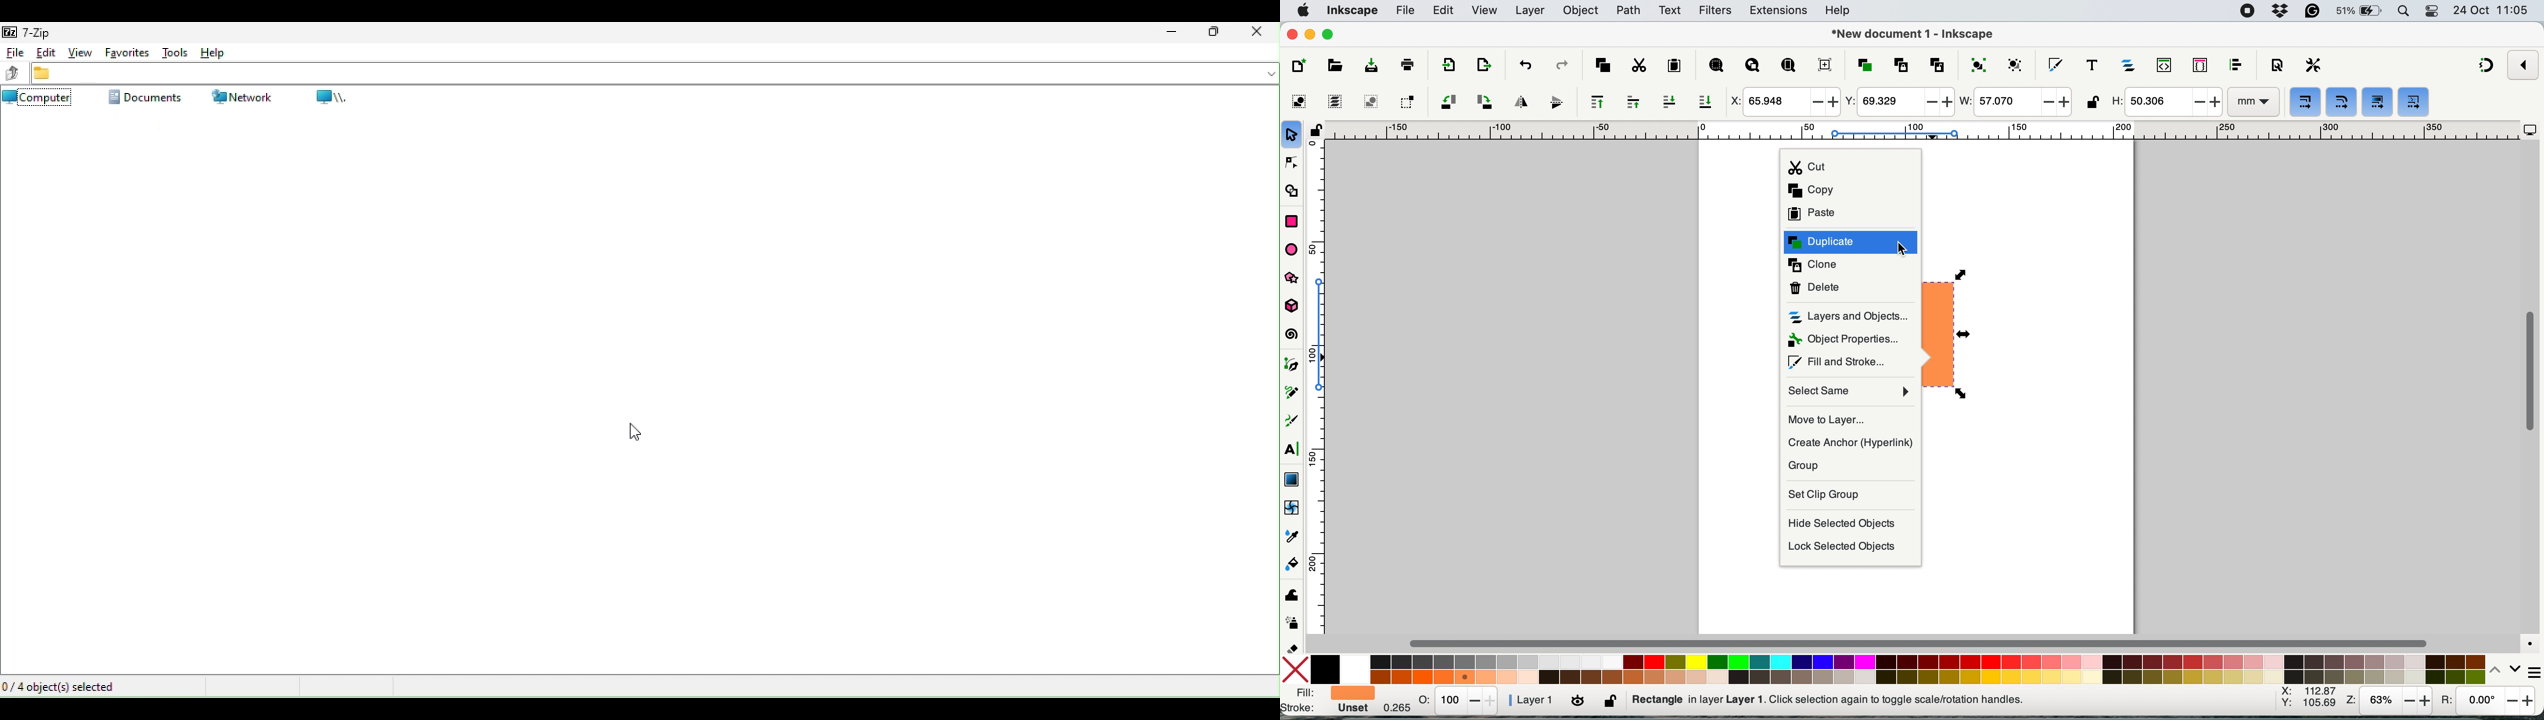 The height and width of the screenshot is (728, 2548). I want to click on layers, so click(1530, 10).